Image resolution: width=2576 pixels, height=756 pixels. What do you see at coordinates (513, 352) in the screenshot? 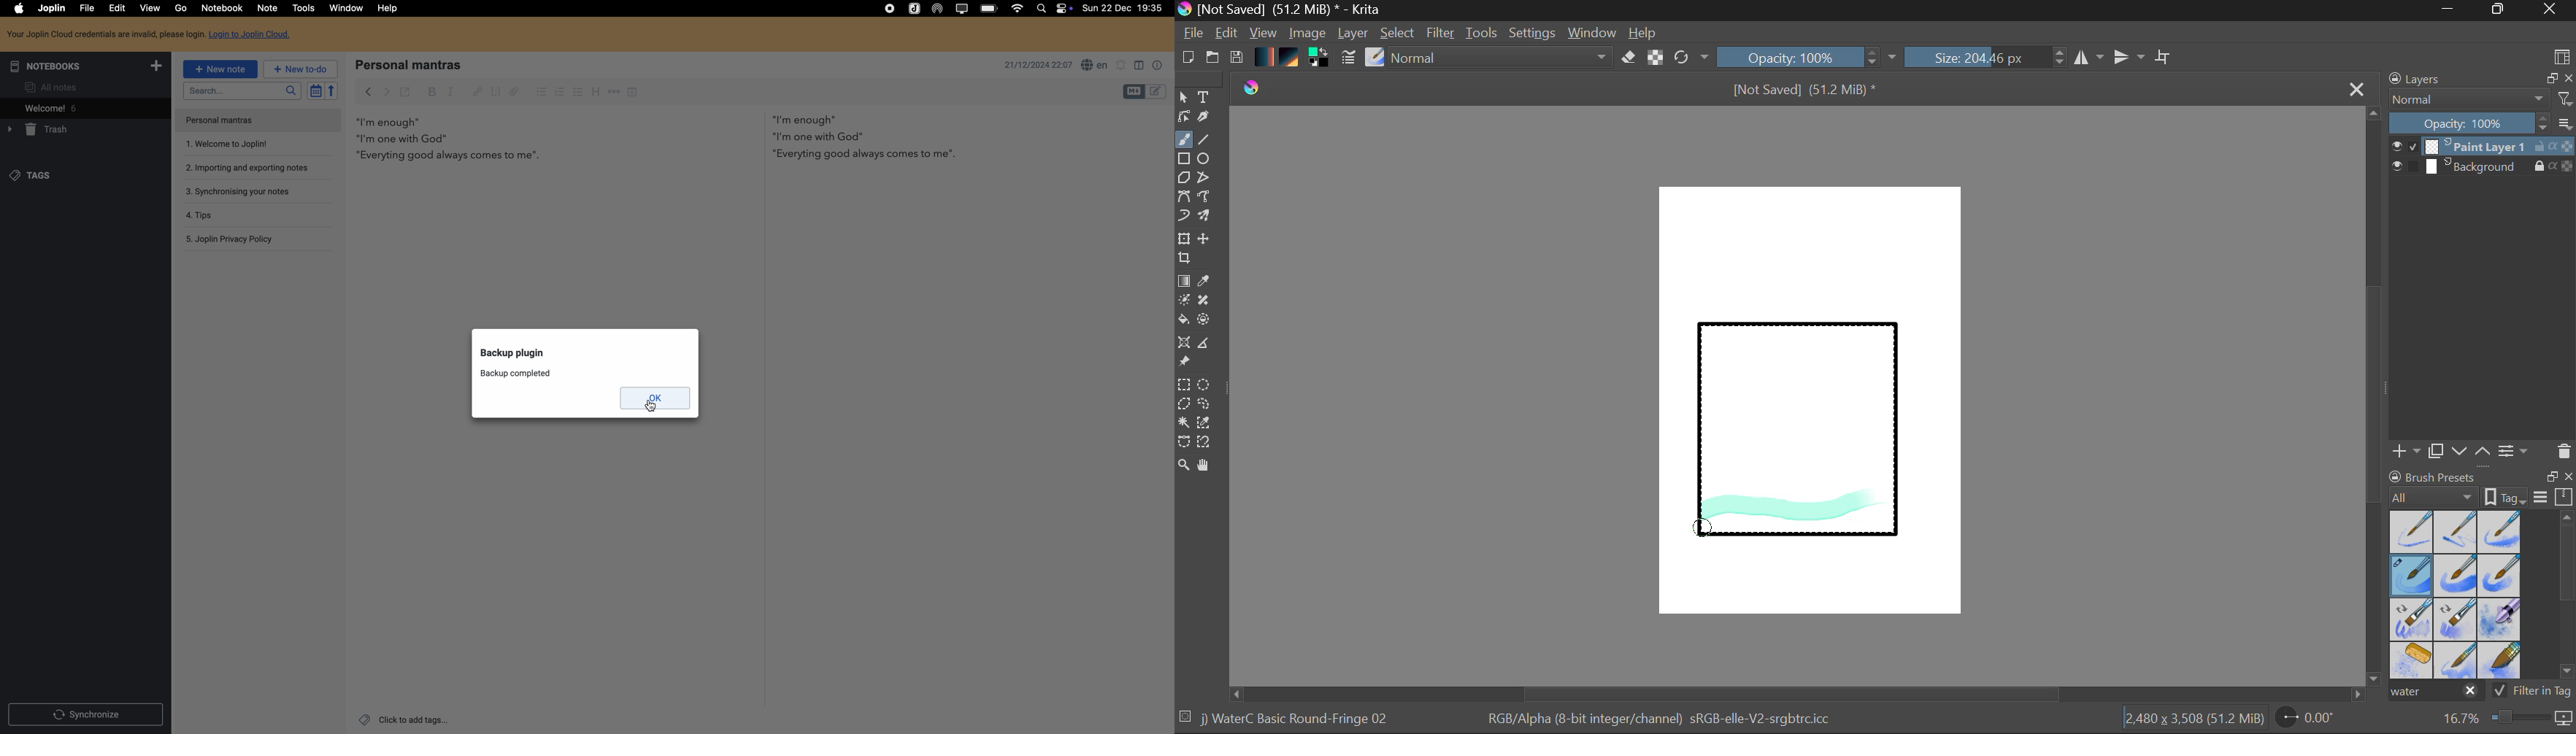
I see `backup plugin` at bounding box center [513, 352].